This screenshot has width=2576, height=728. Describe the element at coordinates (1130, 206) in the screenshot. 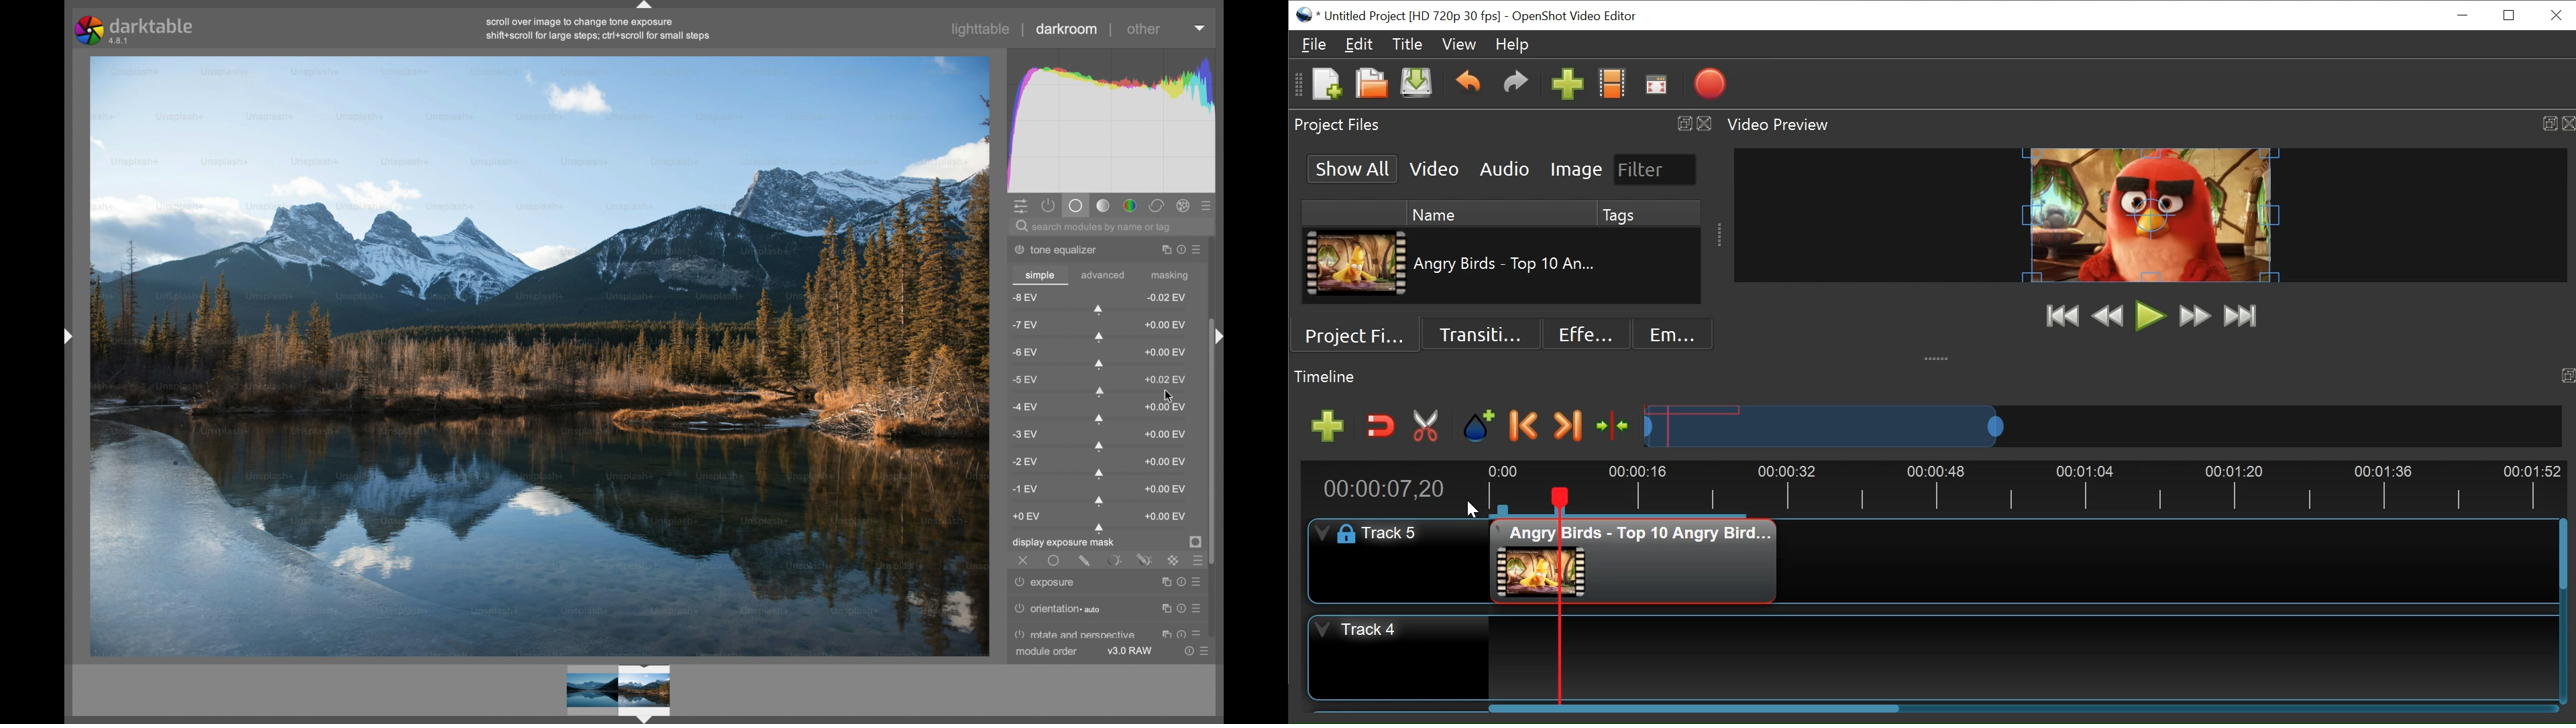

I see `color` at that location.